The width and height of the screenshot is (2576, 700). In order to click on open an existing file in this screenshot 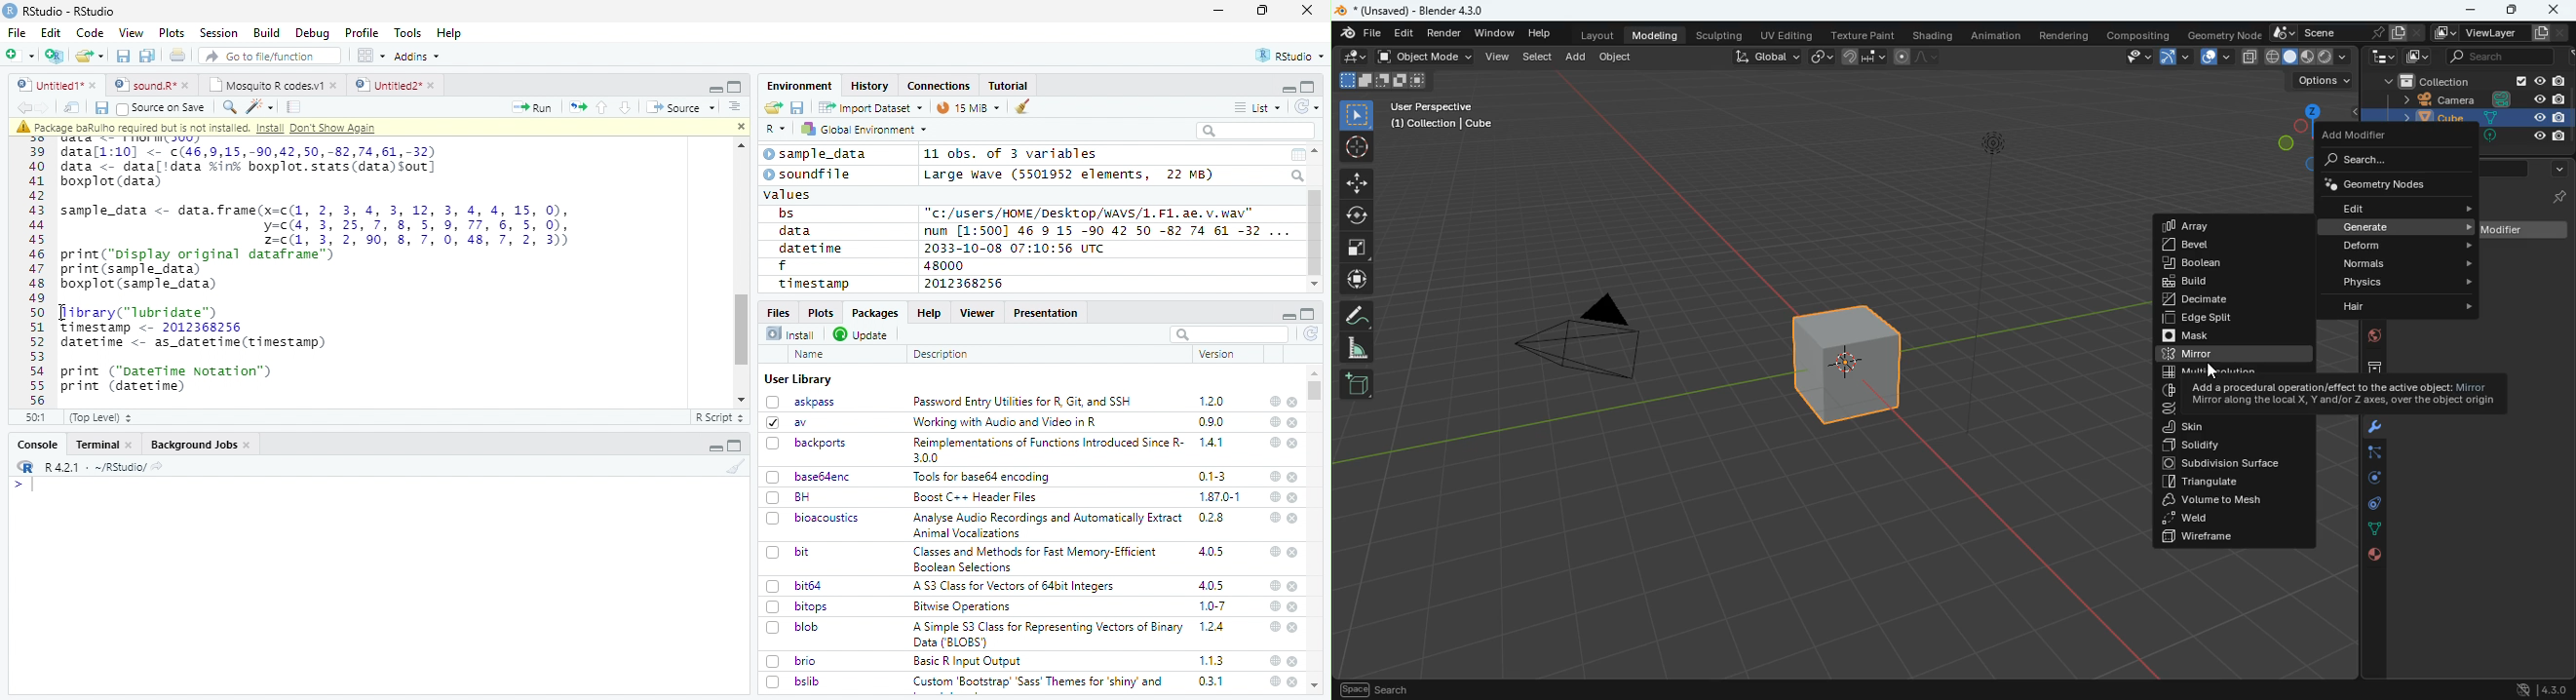, I will do `click(89, 57)`.